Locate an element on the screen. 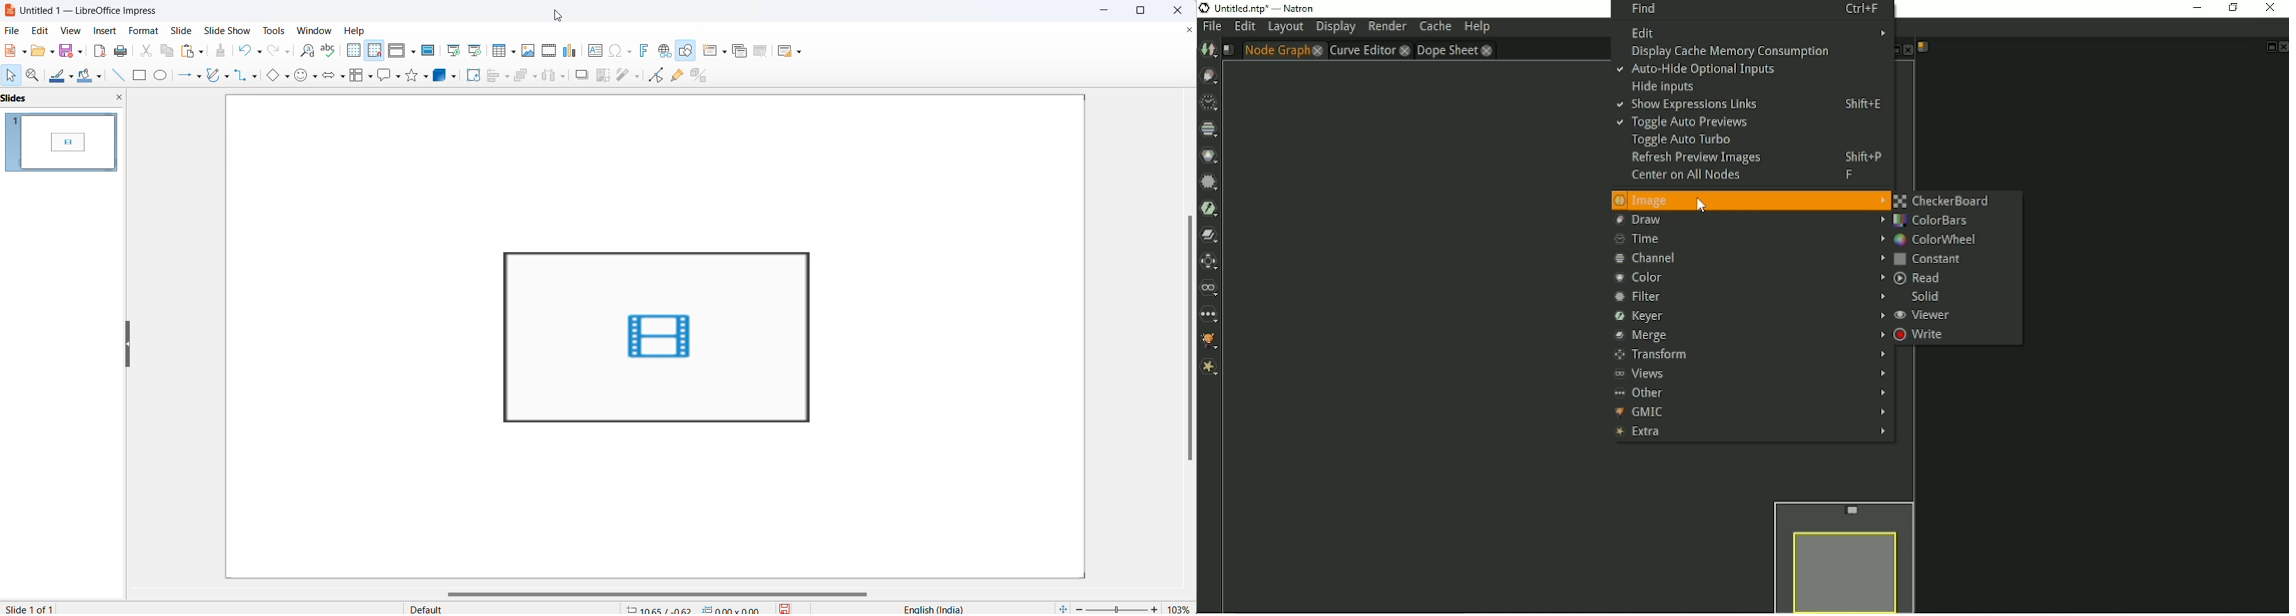  insert audio or video is located at coordinates (550, 49).